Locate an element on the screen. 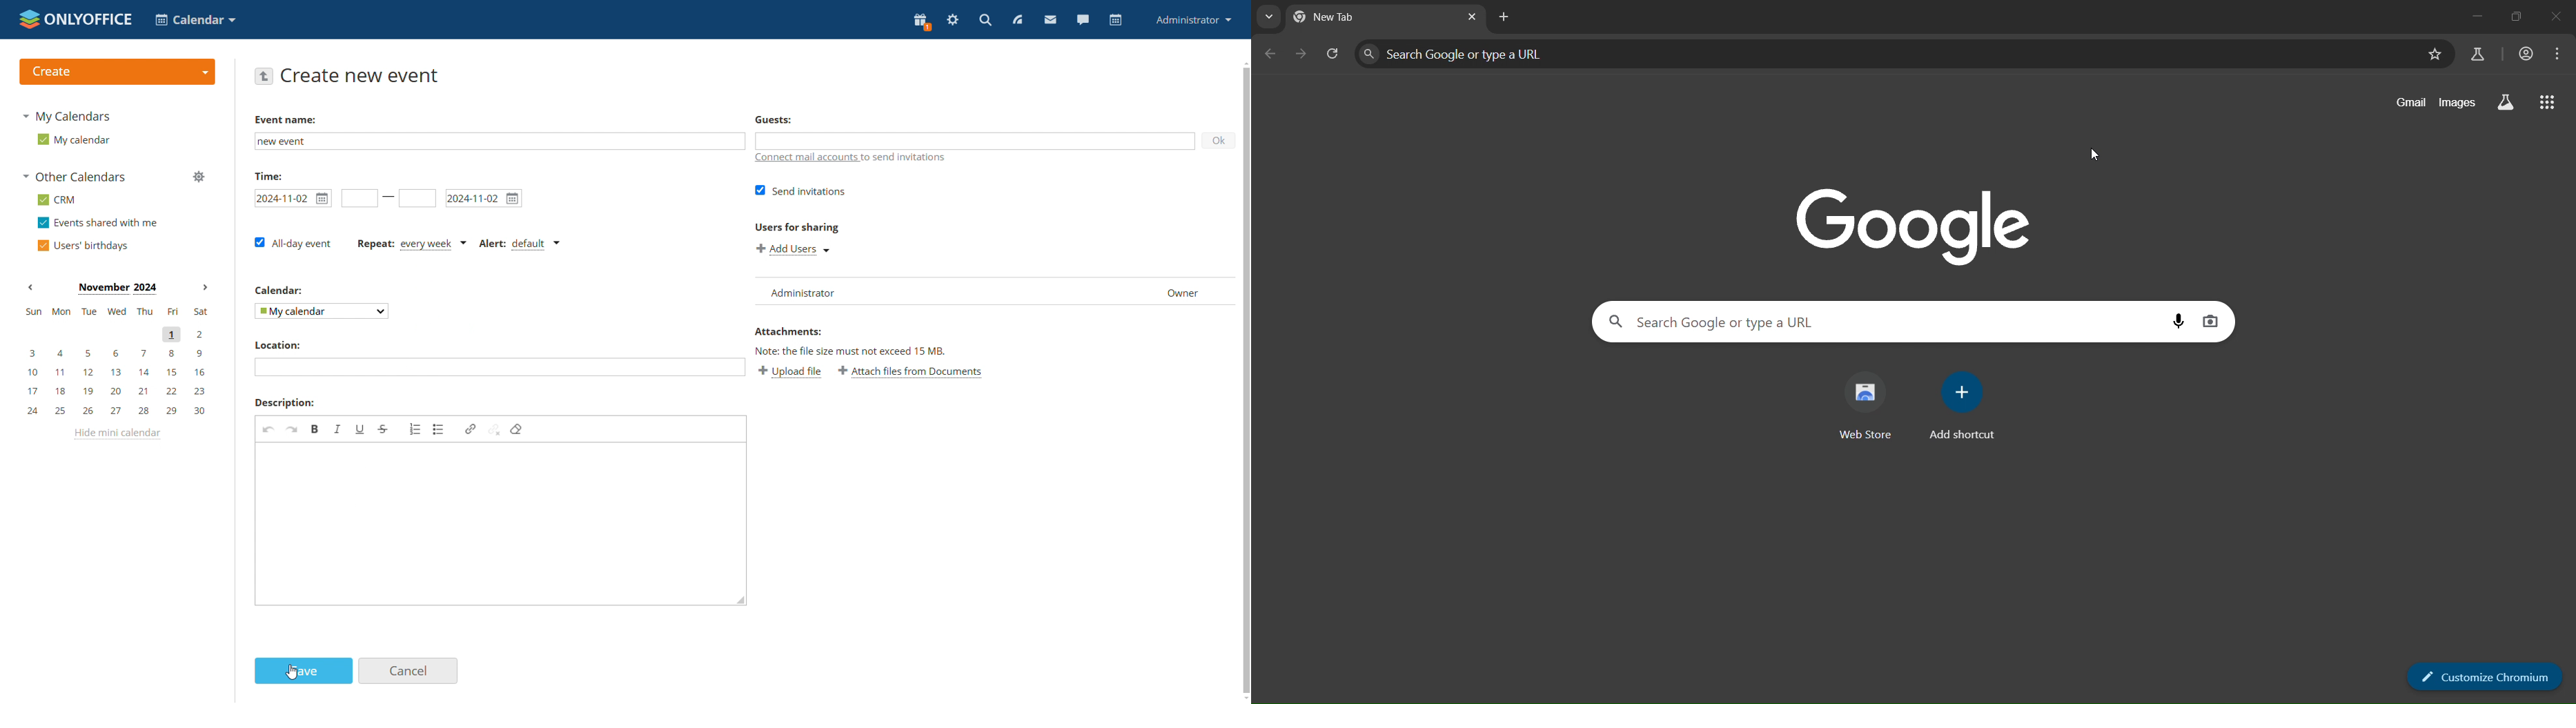 Image resolution: width=2576 pixels, height=728 pixels. Attachments is located at coordinates (788, 331).